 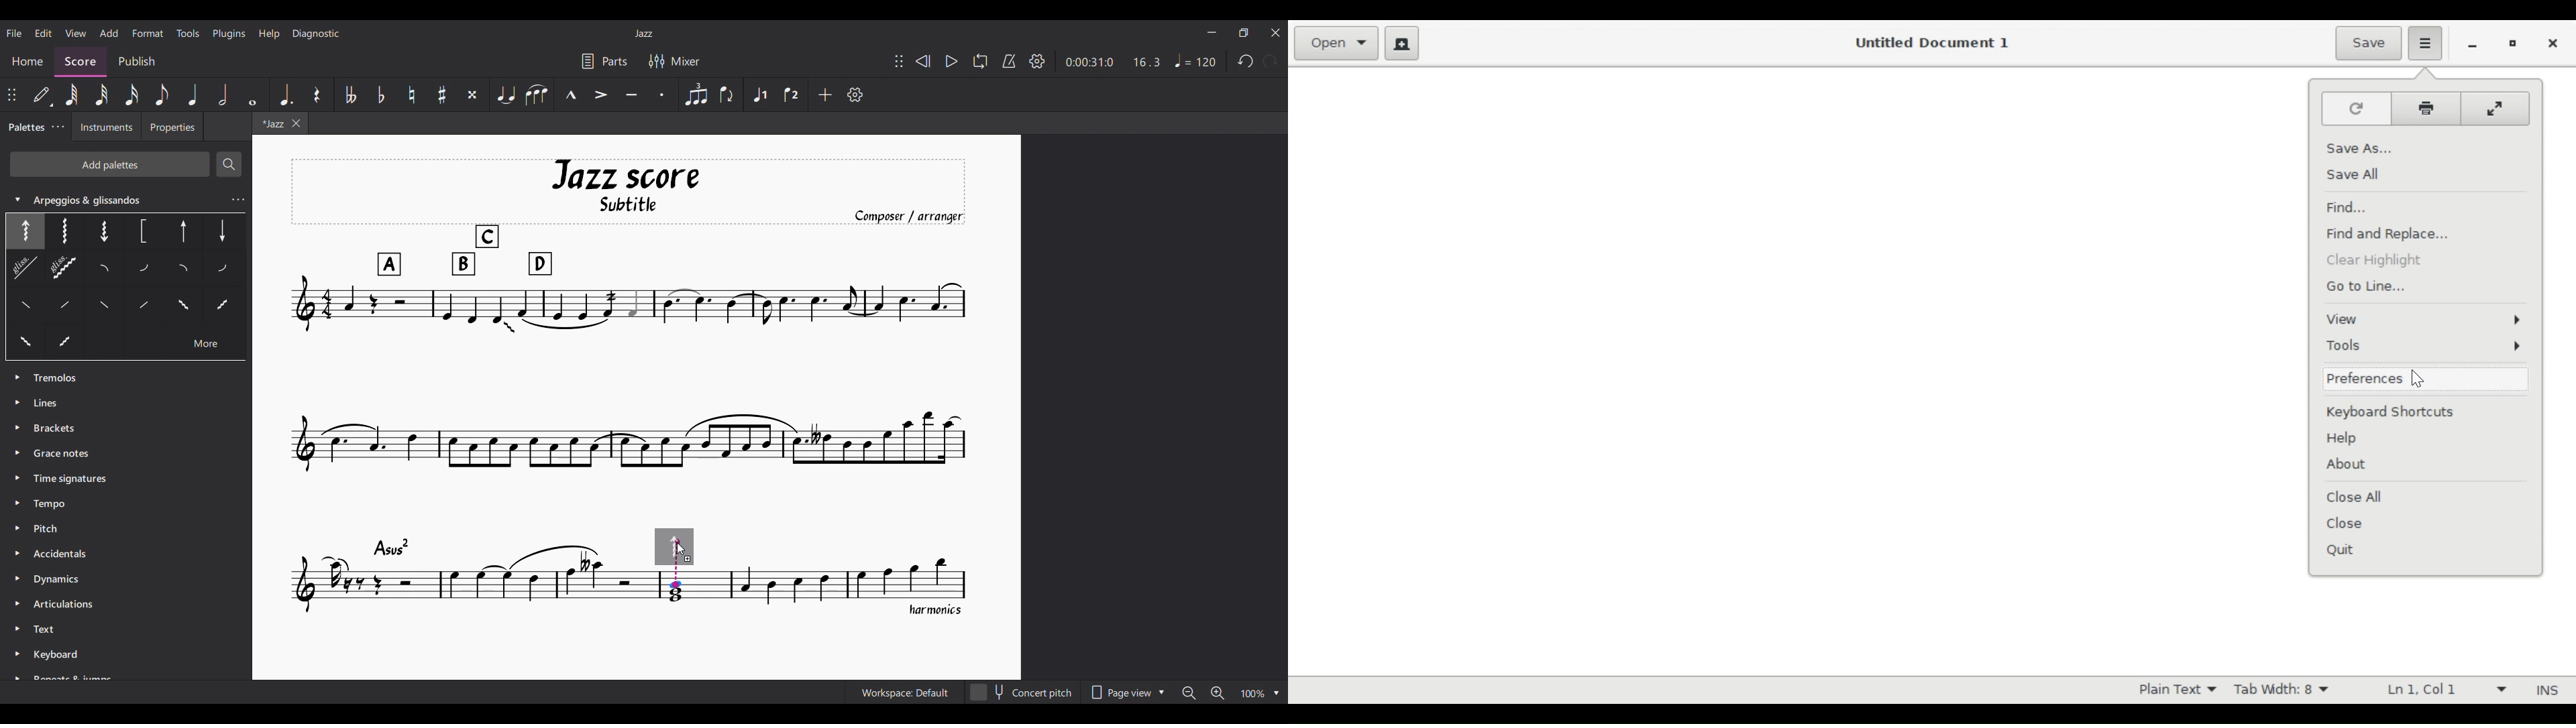 I want to click on Toggle flat, so click(x=380, y=95).